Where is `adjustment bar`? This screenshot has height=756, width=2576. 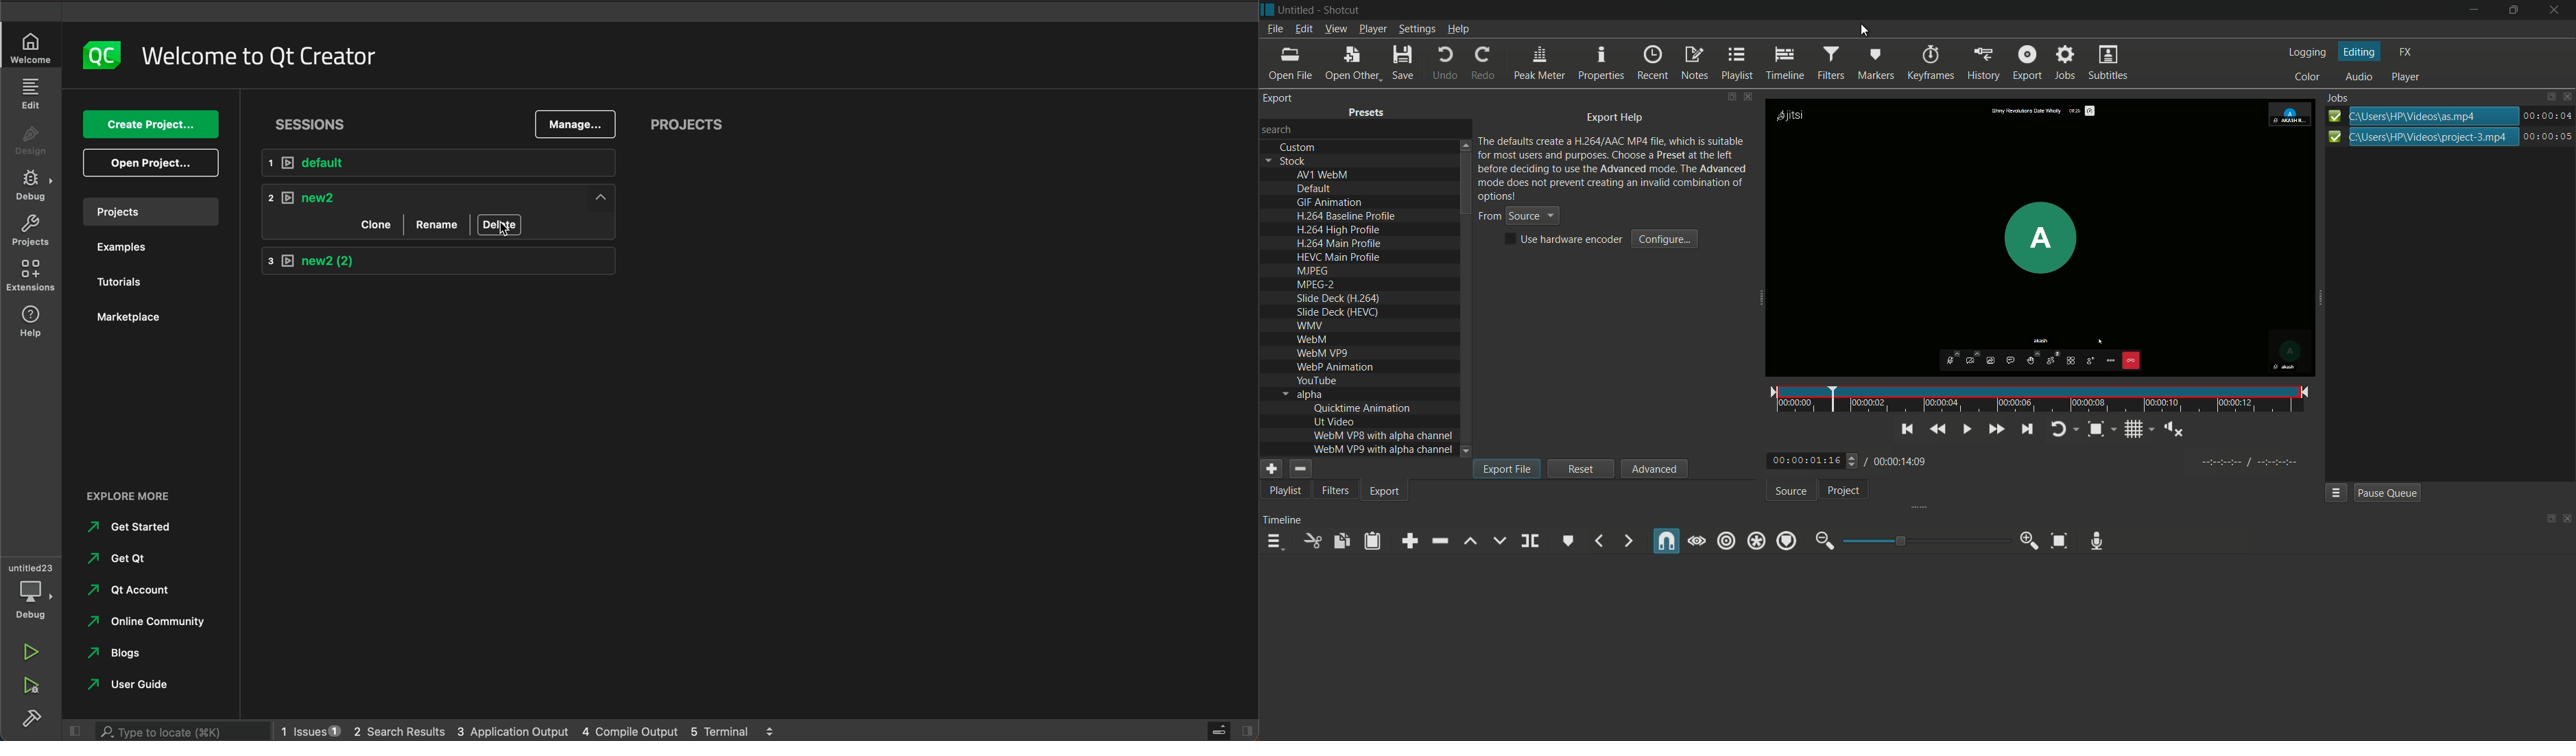
adjustment bar is located at coordinates (1927, 540).